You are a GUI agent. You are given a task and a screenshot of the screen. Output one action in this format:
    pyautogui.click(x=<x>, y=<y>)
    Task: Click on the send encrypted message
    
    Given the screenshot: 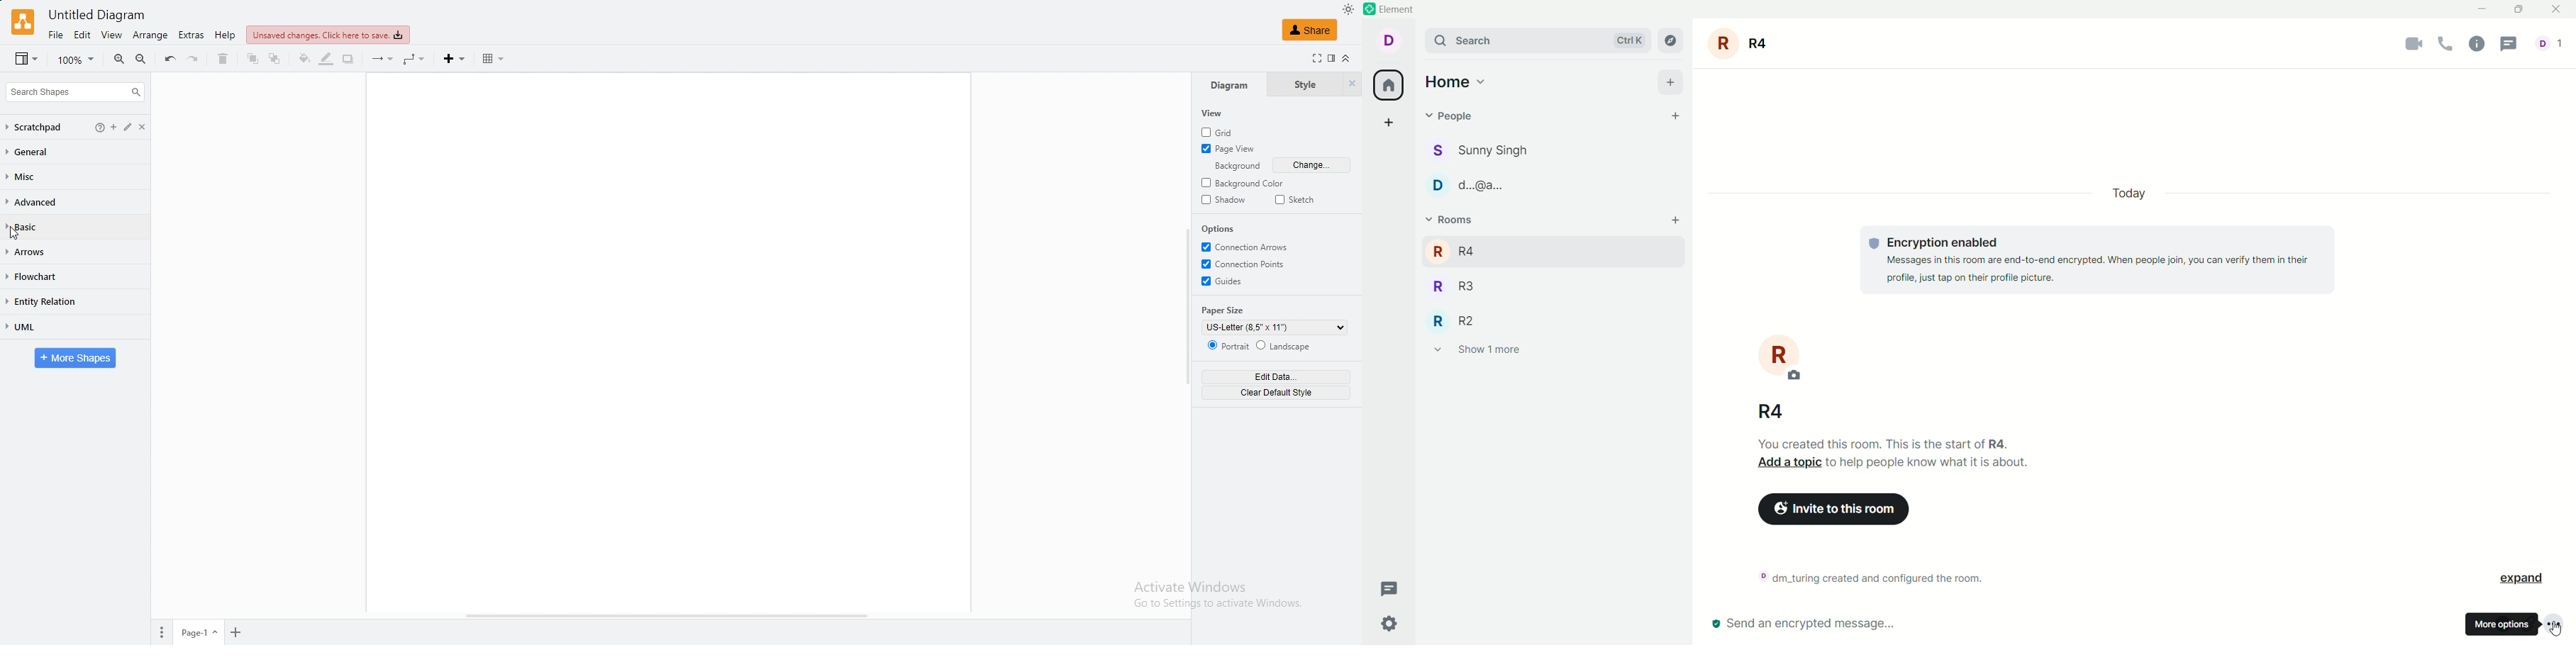 What is the action you would take?
    pyautogui.click(x=1803, y=625)
    